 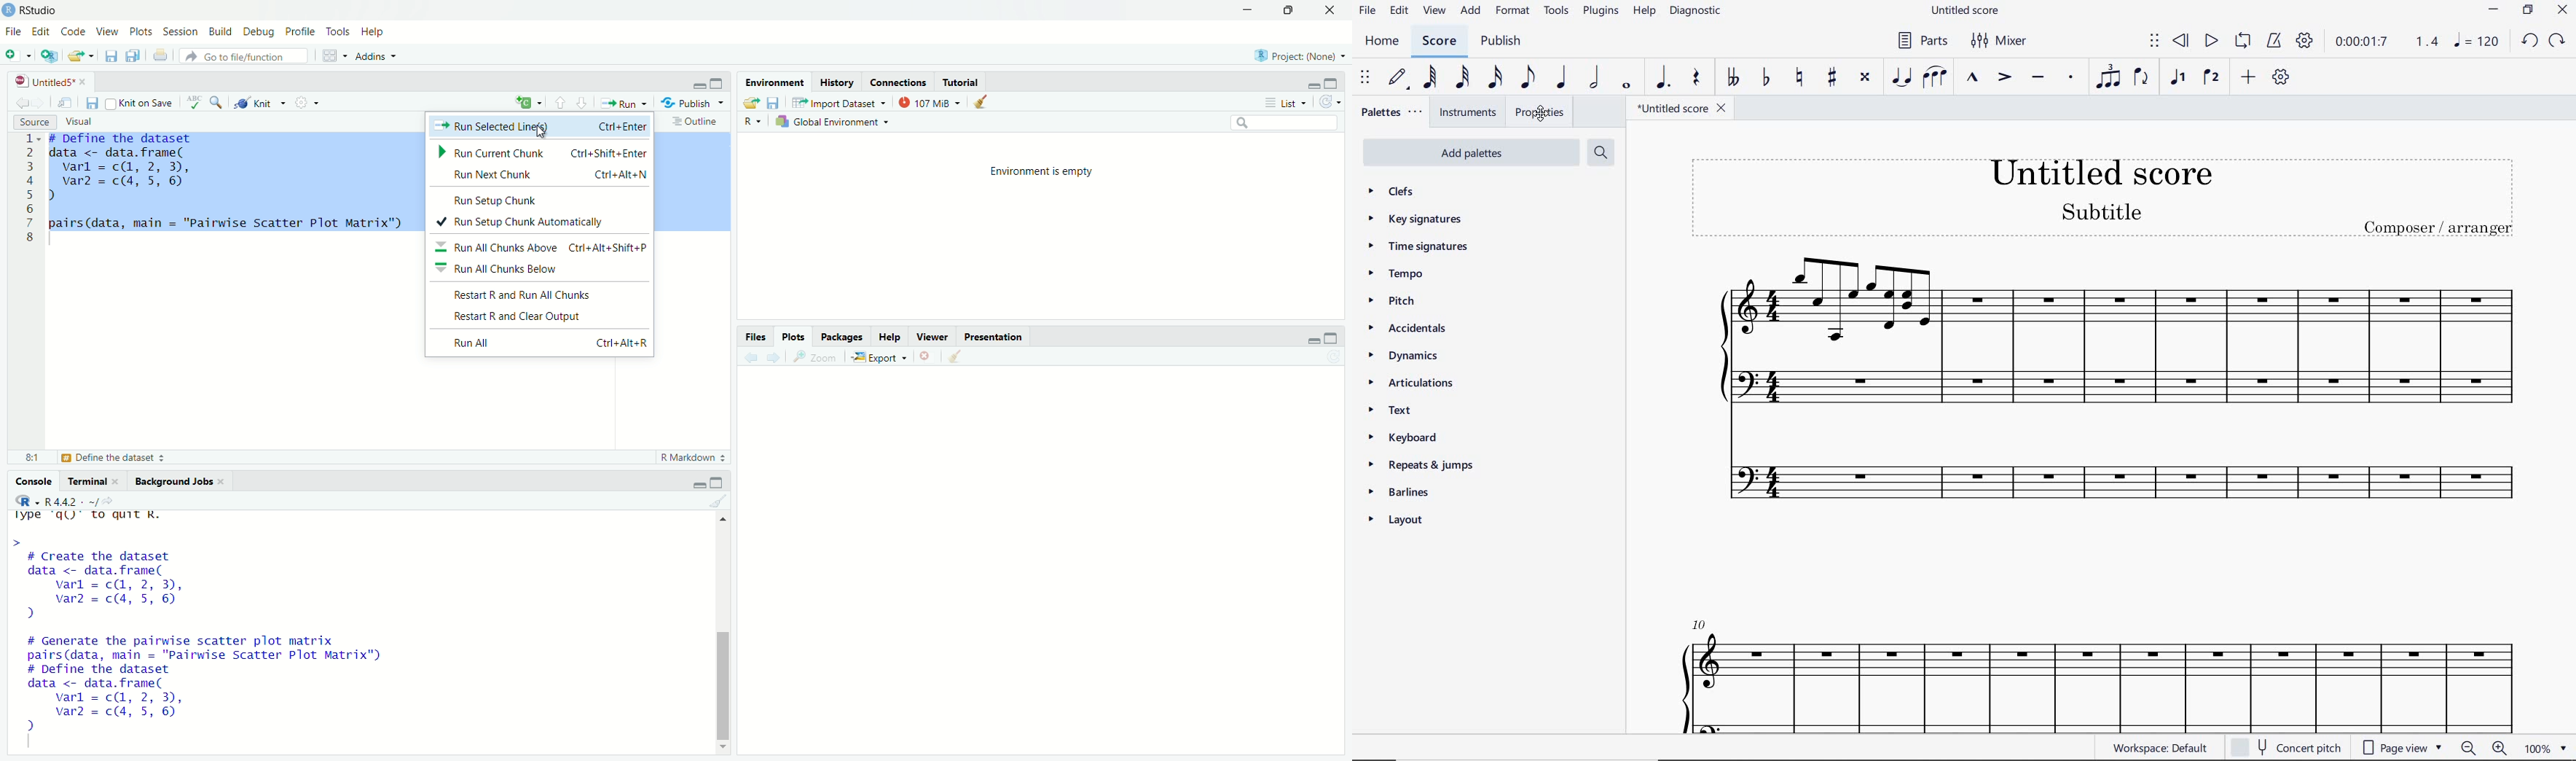 What do you see at coordinates (246, 626) in the screenshot?
I see `Type 'qQ)" to quit R.
>
# Create the dataset
data <- data.frame(
varl = c(, 2, 3),
var2 = c(4, 5, 6)
)
# Generate the pairwise scatter plot matrix
pairs(data, main = "Pairwise Scatter Plot Matrix")
# Define the dataset
data <- data.frame(
varl = cQ, 2, 3),
var2 = c(4, 5, 6)
2` at bounding box center [246, 626].